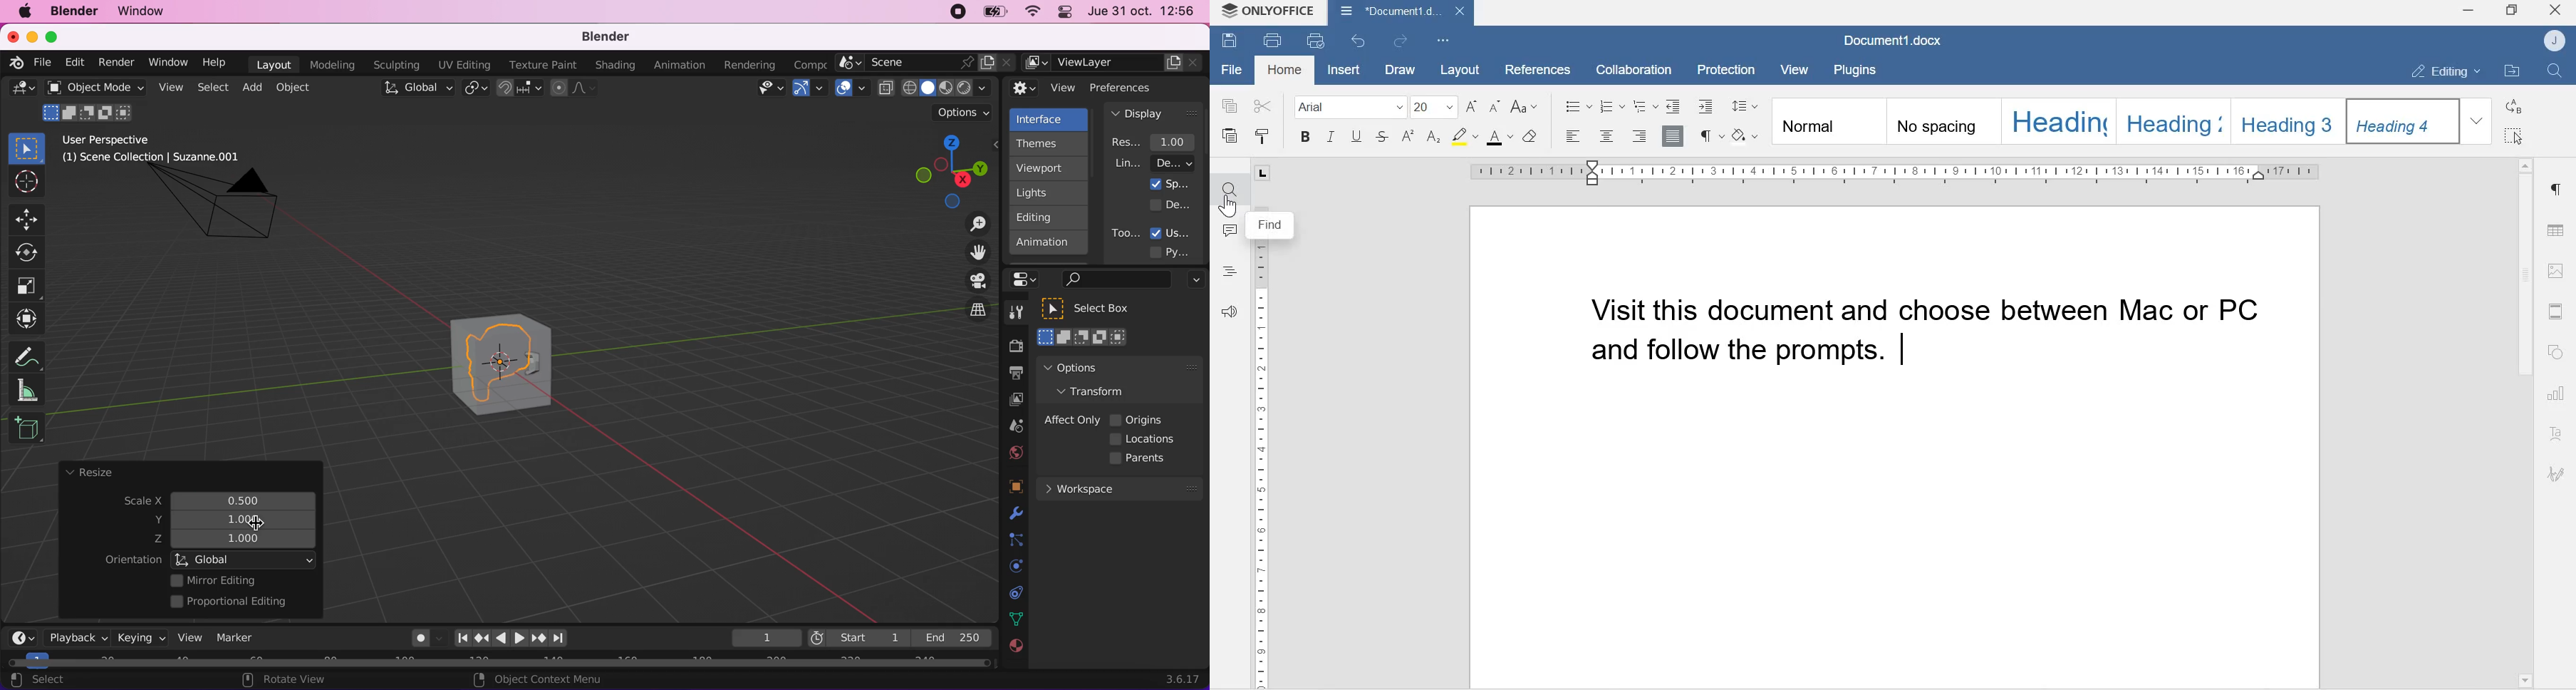  I want to click on Header & Footer, so click(2555, 311).